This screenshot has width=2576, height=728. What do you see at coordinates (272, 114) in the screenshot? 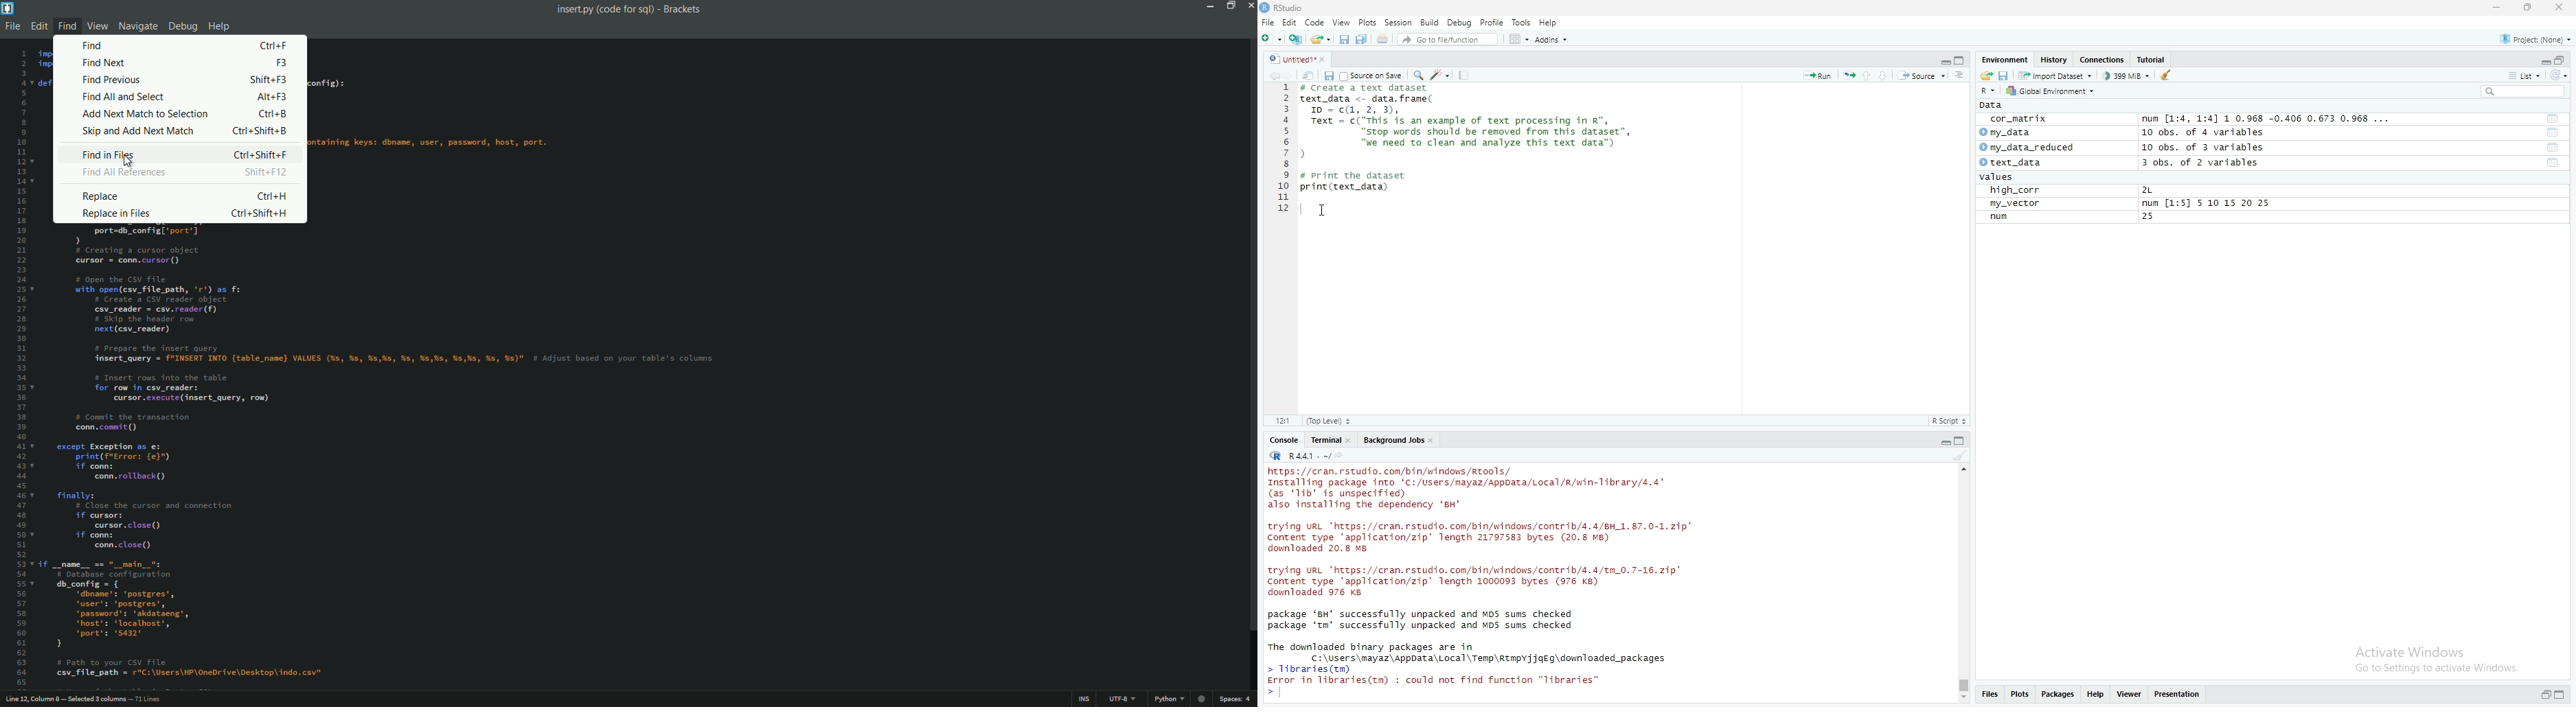
I see `keyboard shortcut` at bounding box center [272, 114].